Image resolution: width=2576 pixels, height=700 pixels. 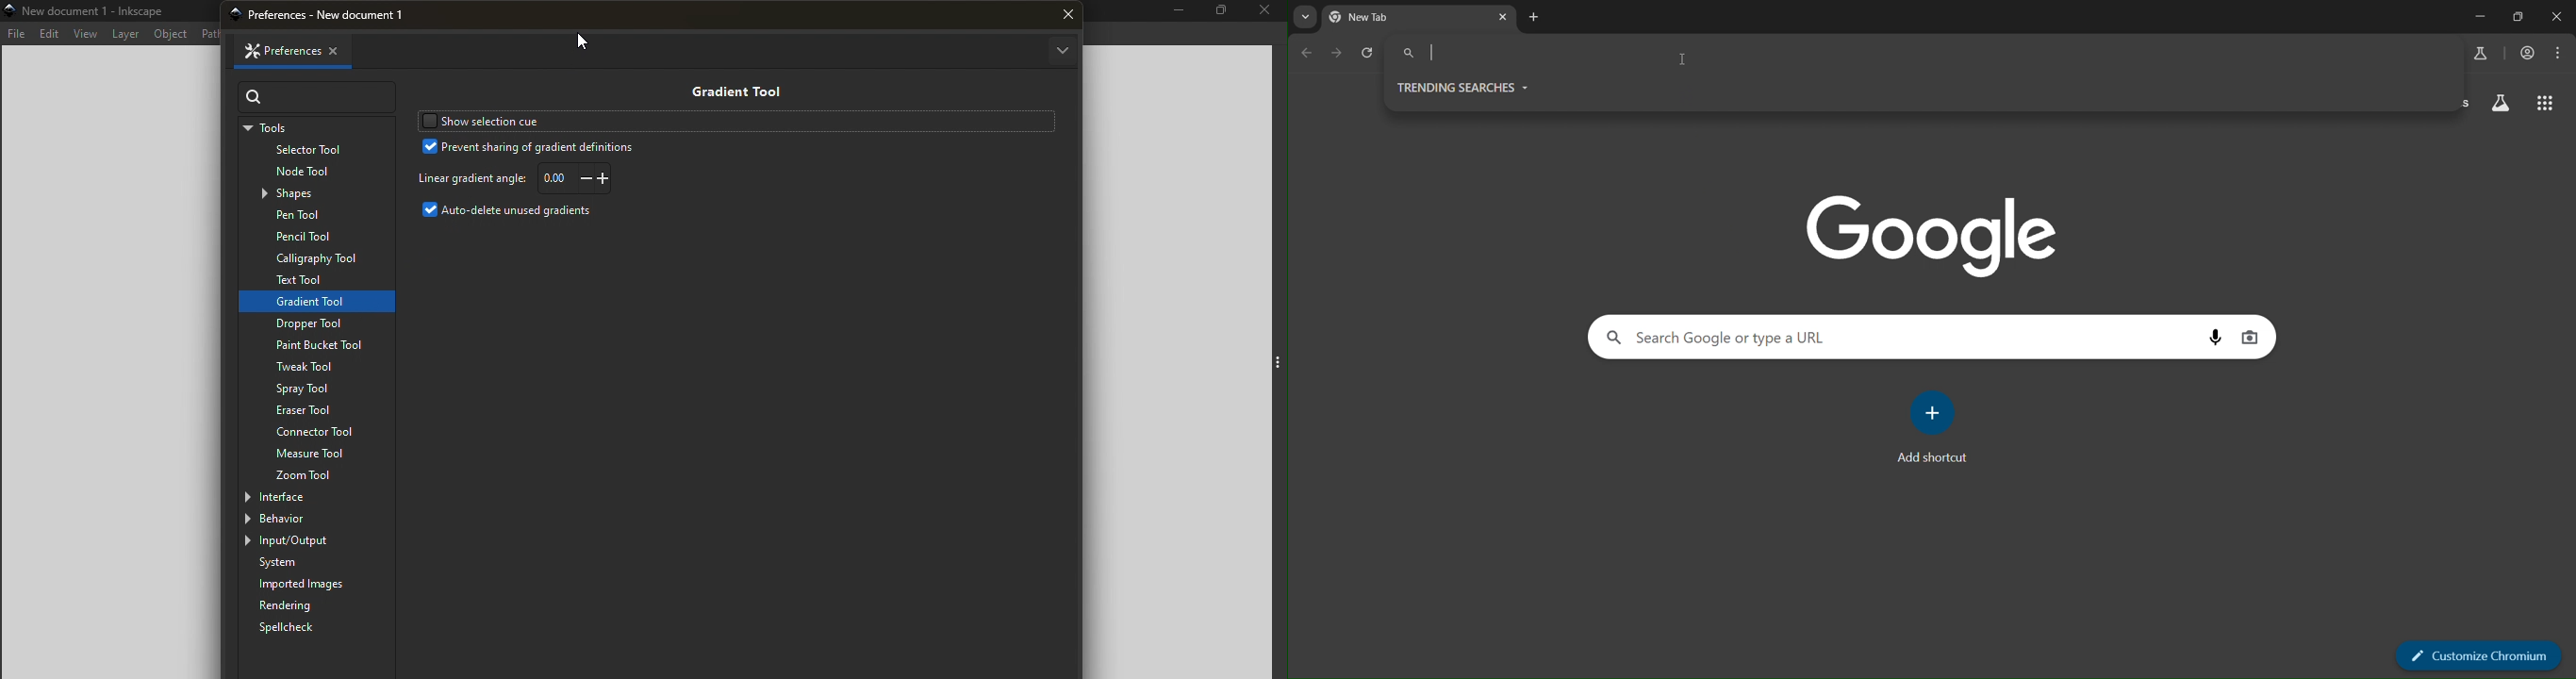 What do you see at coordinates (320, 173) in the screenshot?
I see `Node` at bounding box center [320, 173].